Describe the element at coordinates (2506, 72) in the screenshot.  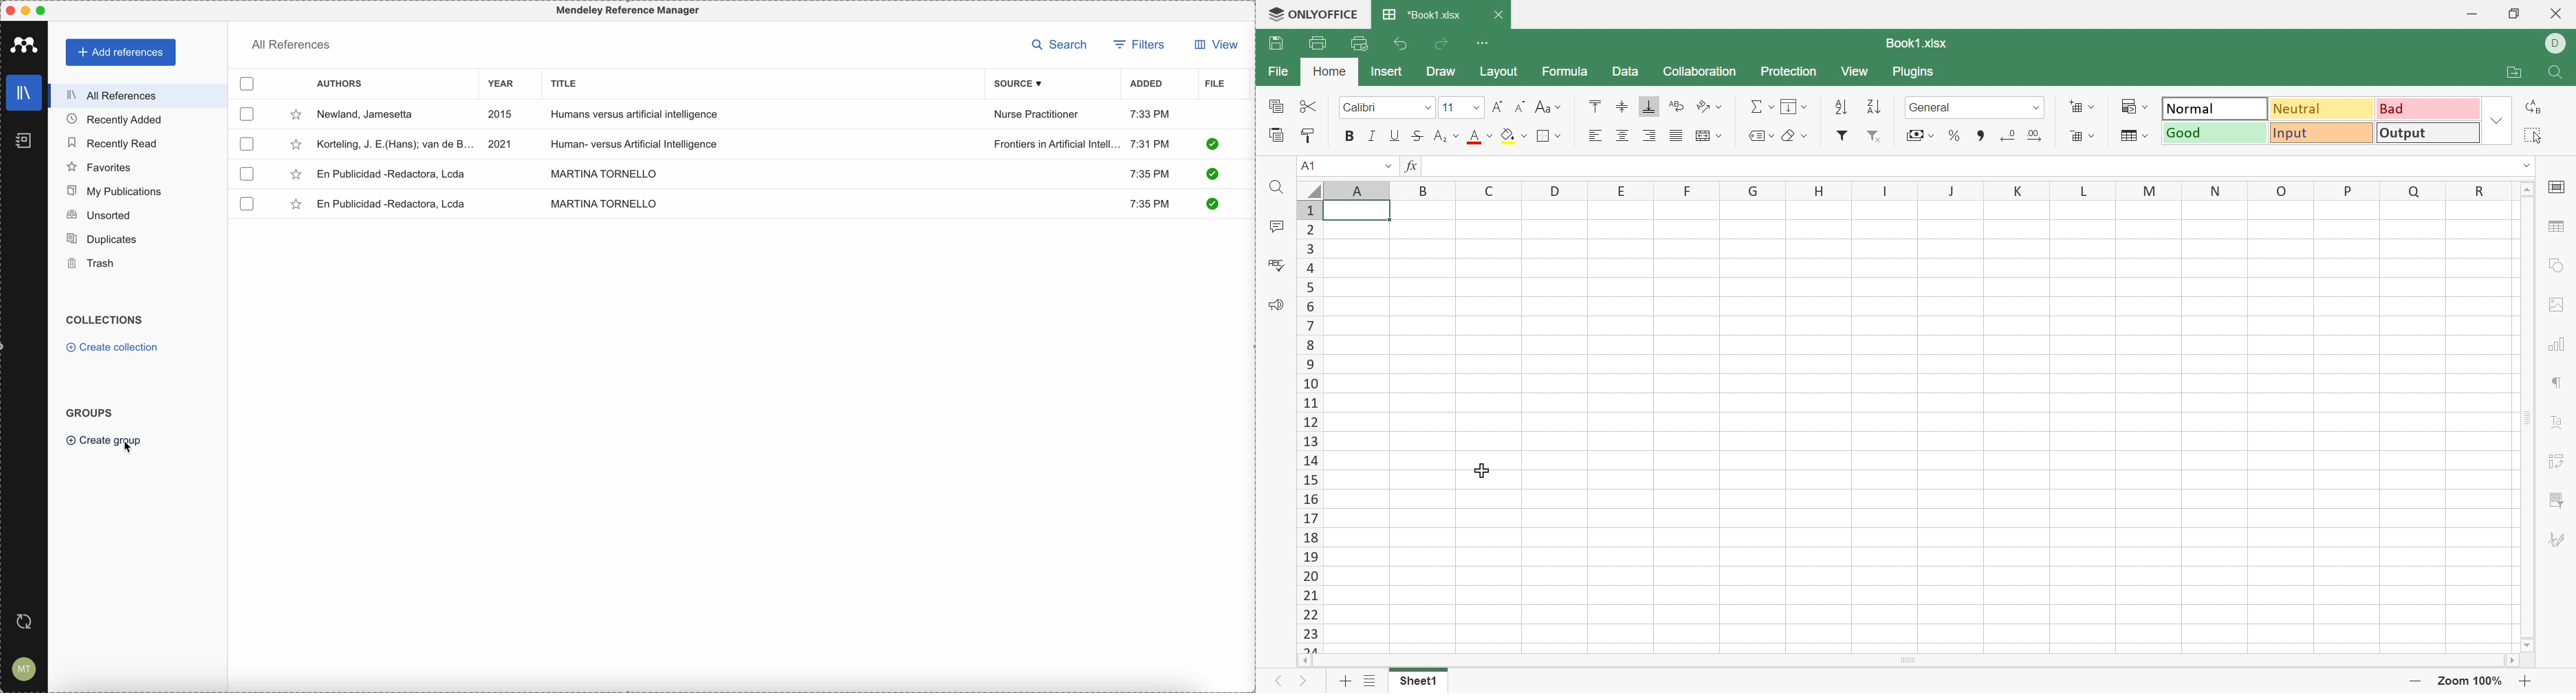
I see `Open file location` at that location.